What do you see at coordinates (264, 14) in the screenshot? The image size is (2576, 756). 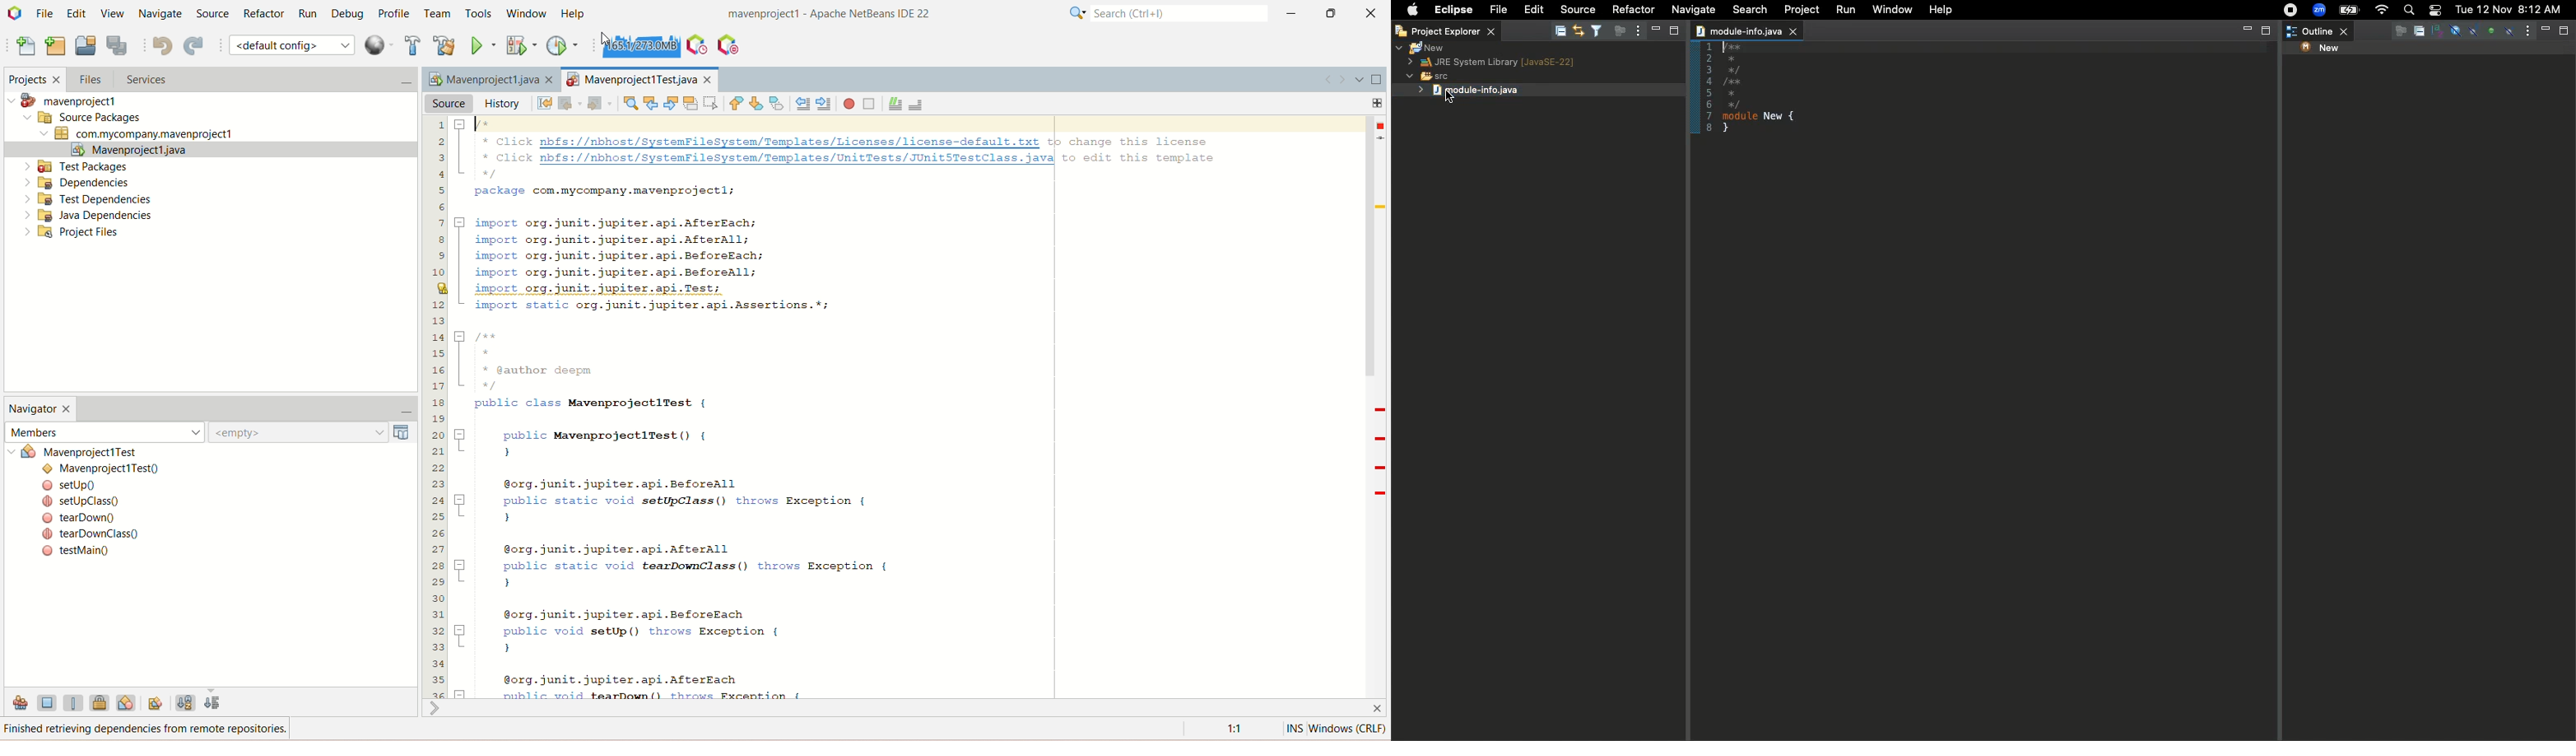 I see `refactor` at bounding box center [264, 14].